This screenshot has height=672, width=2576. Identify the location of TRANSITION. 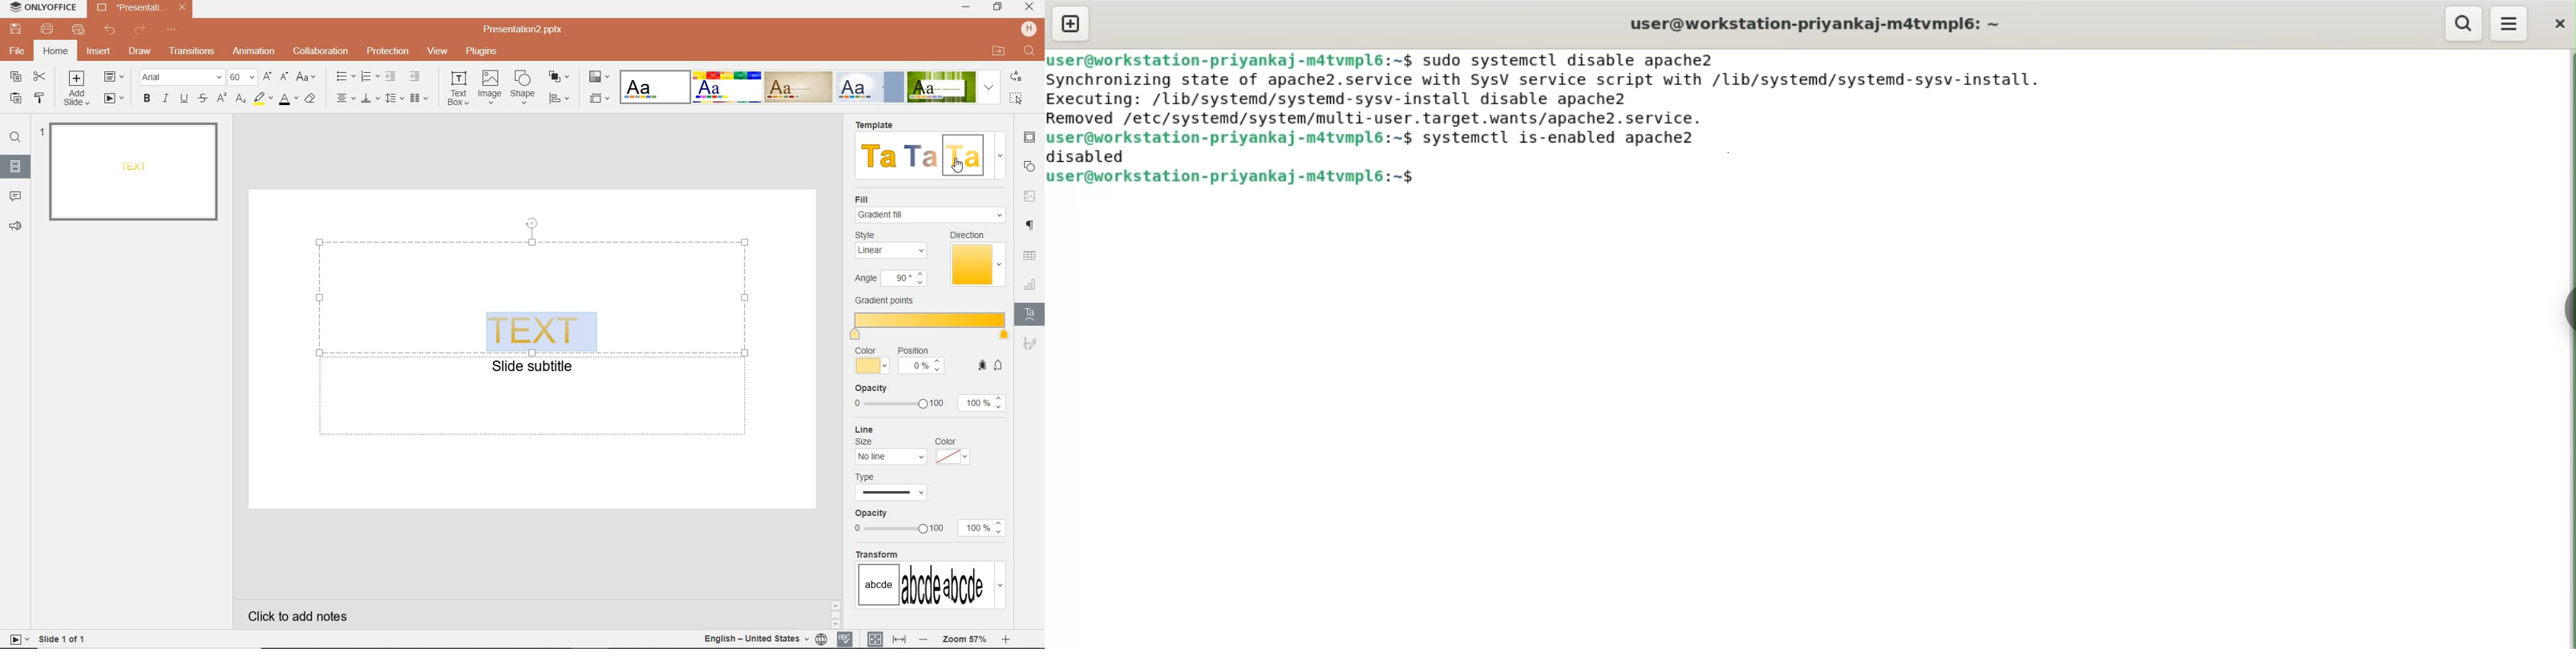
(193, 51).